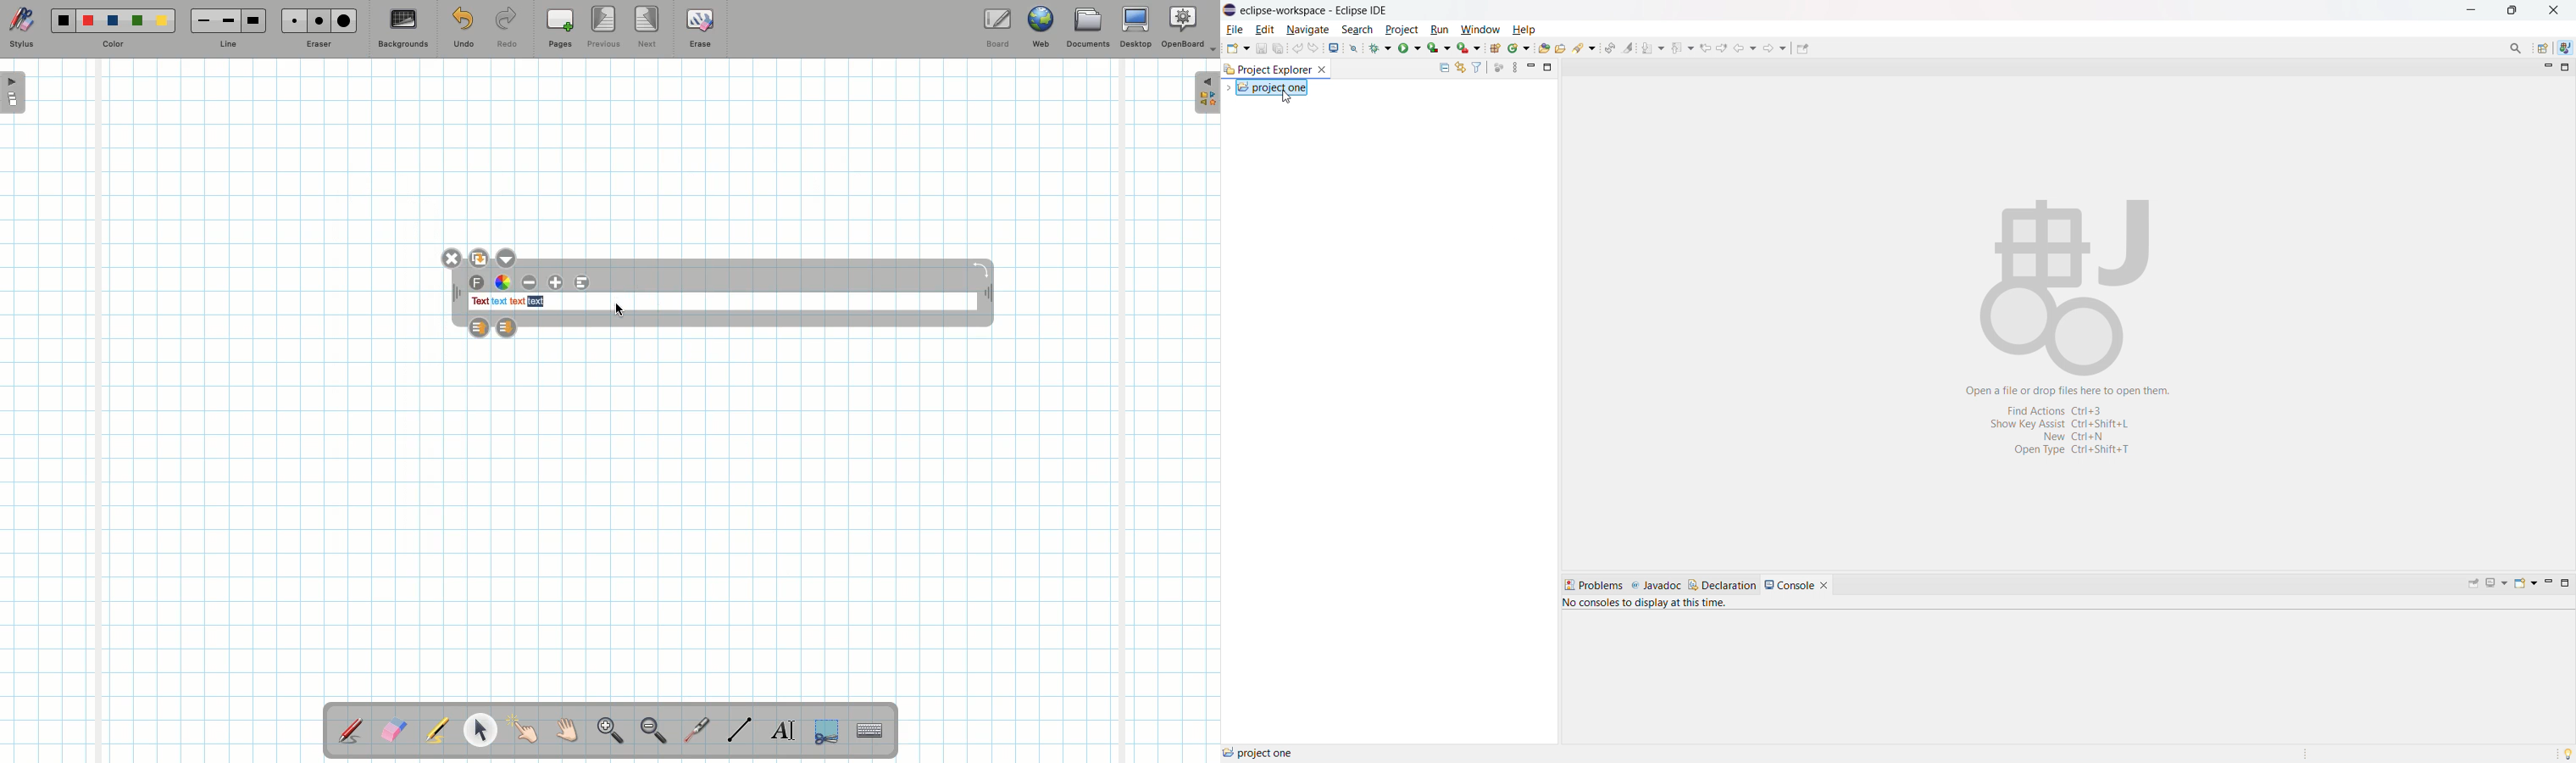 The image size is (2576, 784). Describe the element at coordinates (2546, 68) in the screenshot. I see `minimize` at that location.